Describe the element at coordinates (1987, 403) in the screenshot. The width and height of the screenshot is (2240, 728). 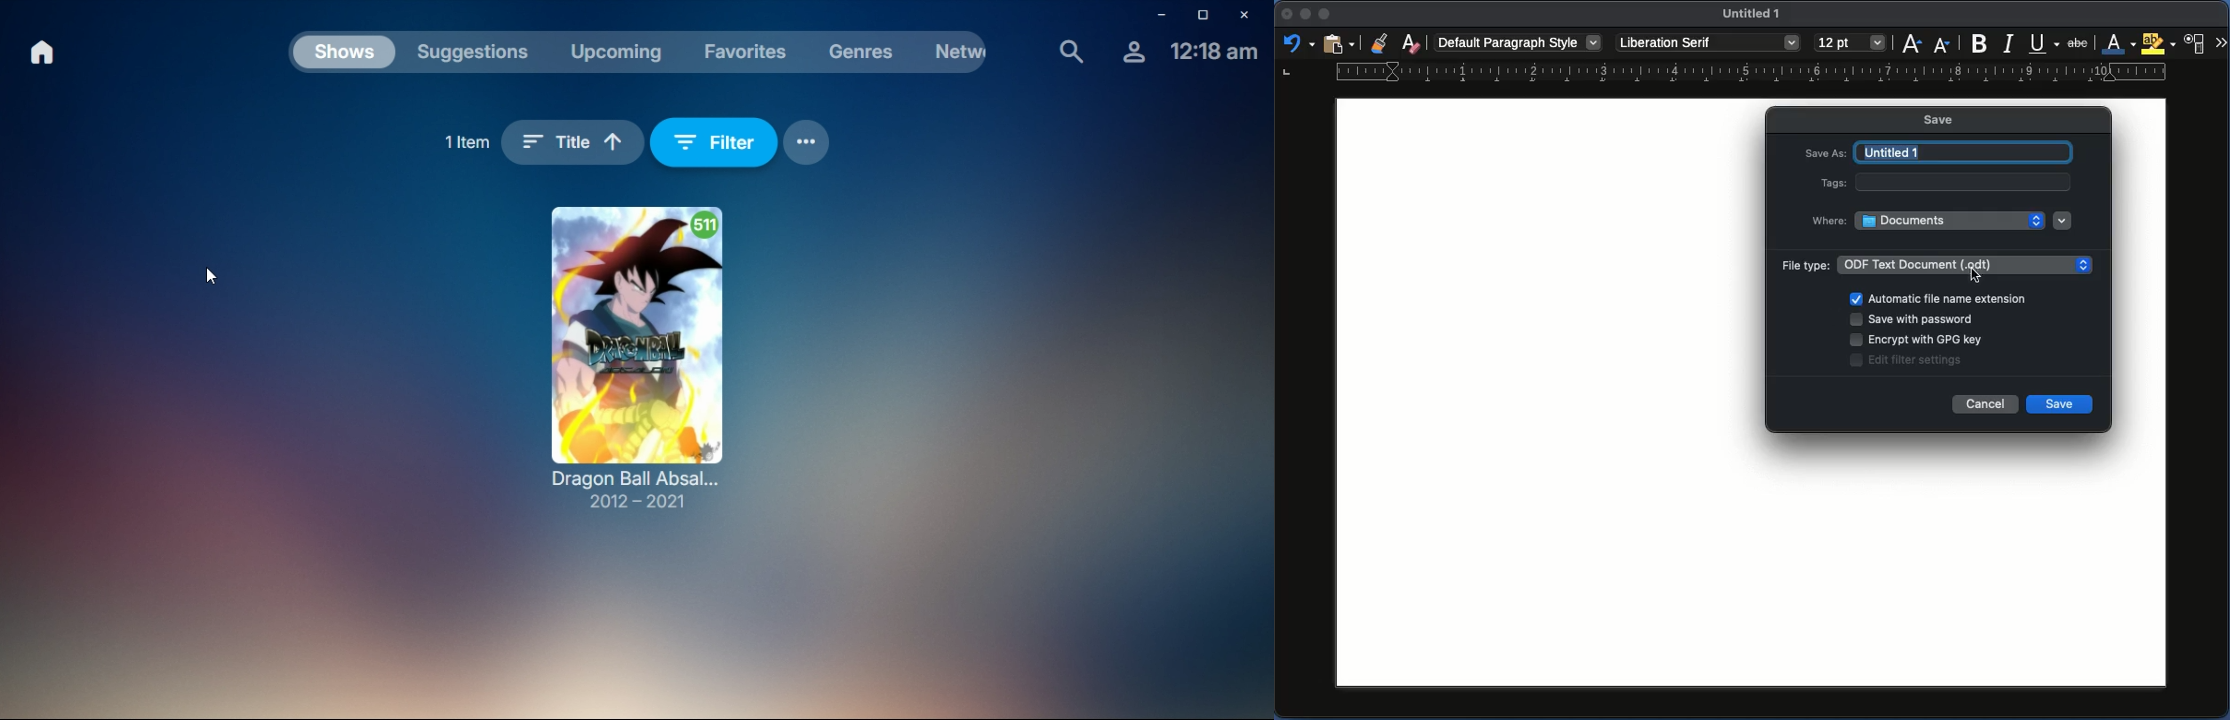
I see `Cancel` at that location.